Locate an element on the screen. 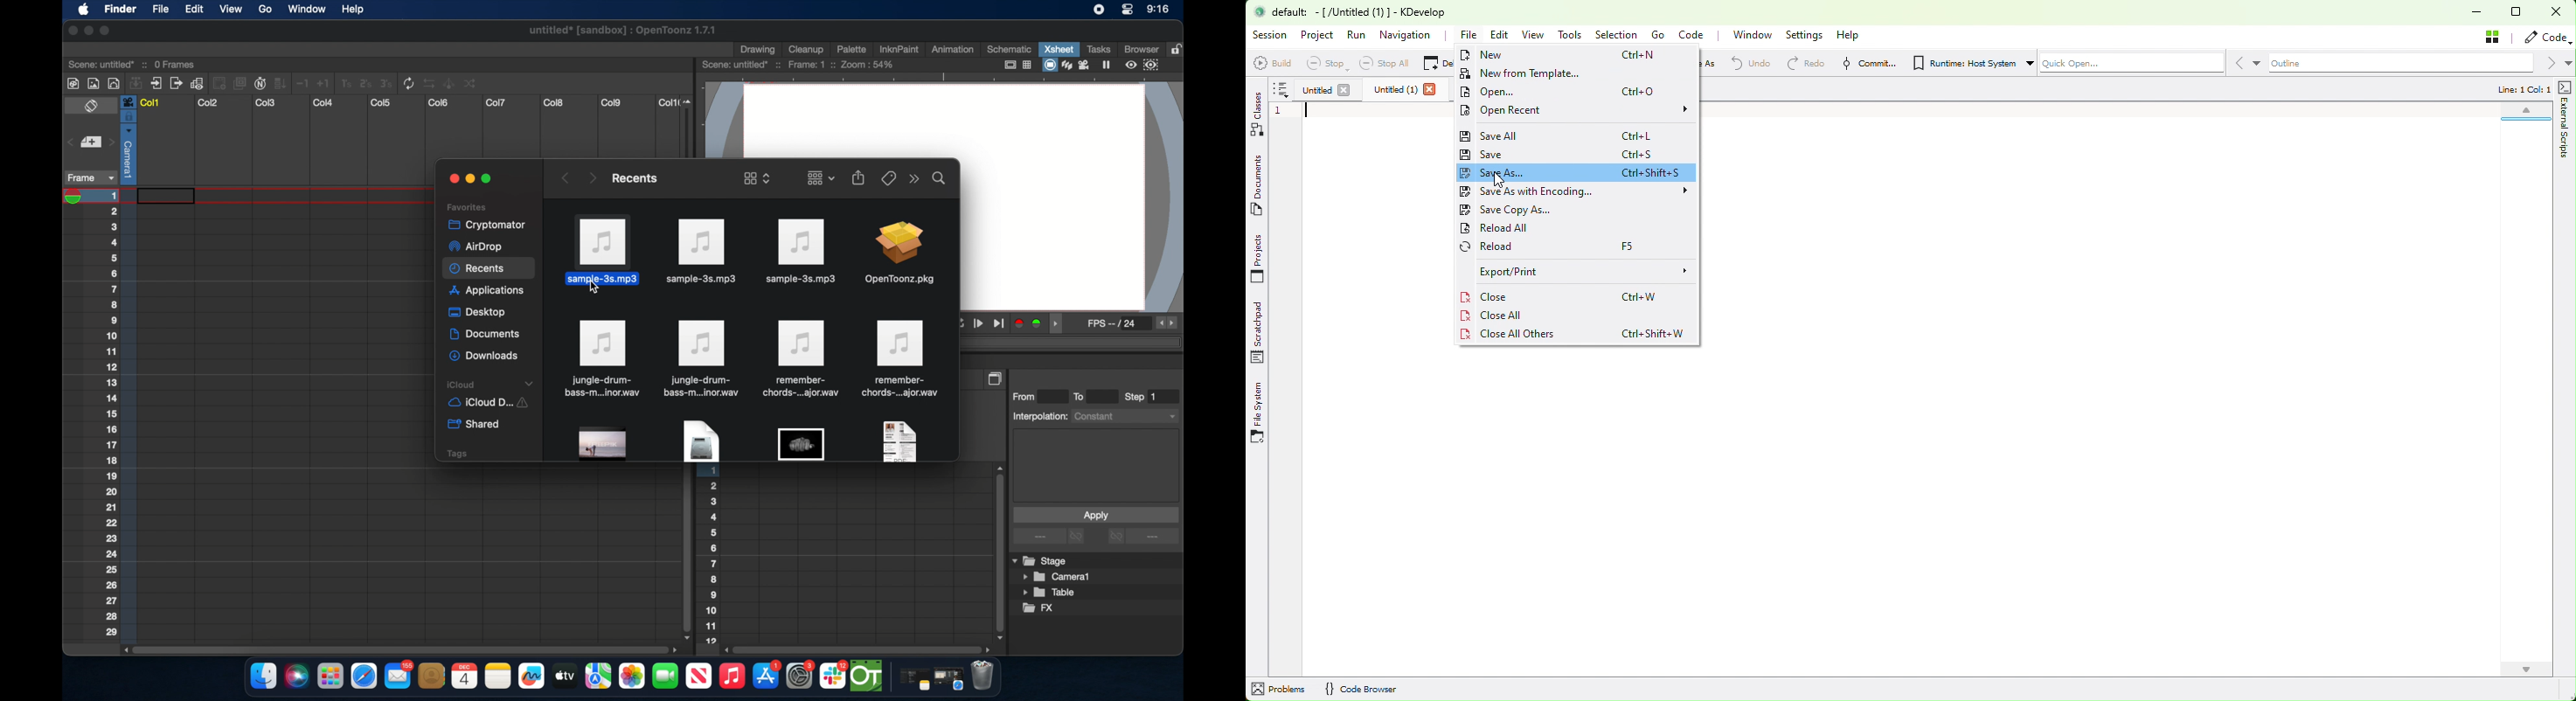  Redo is located at coordinates (1802, 63).